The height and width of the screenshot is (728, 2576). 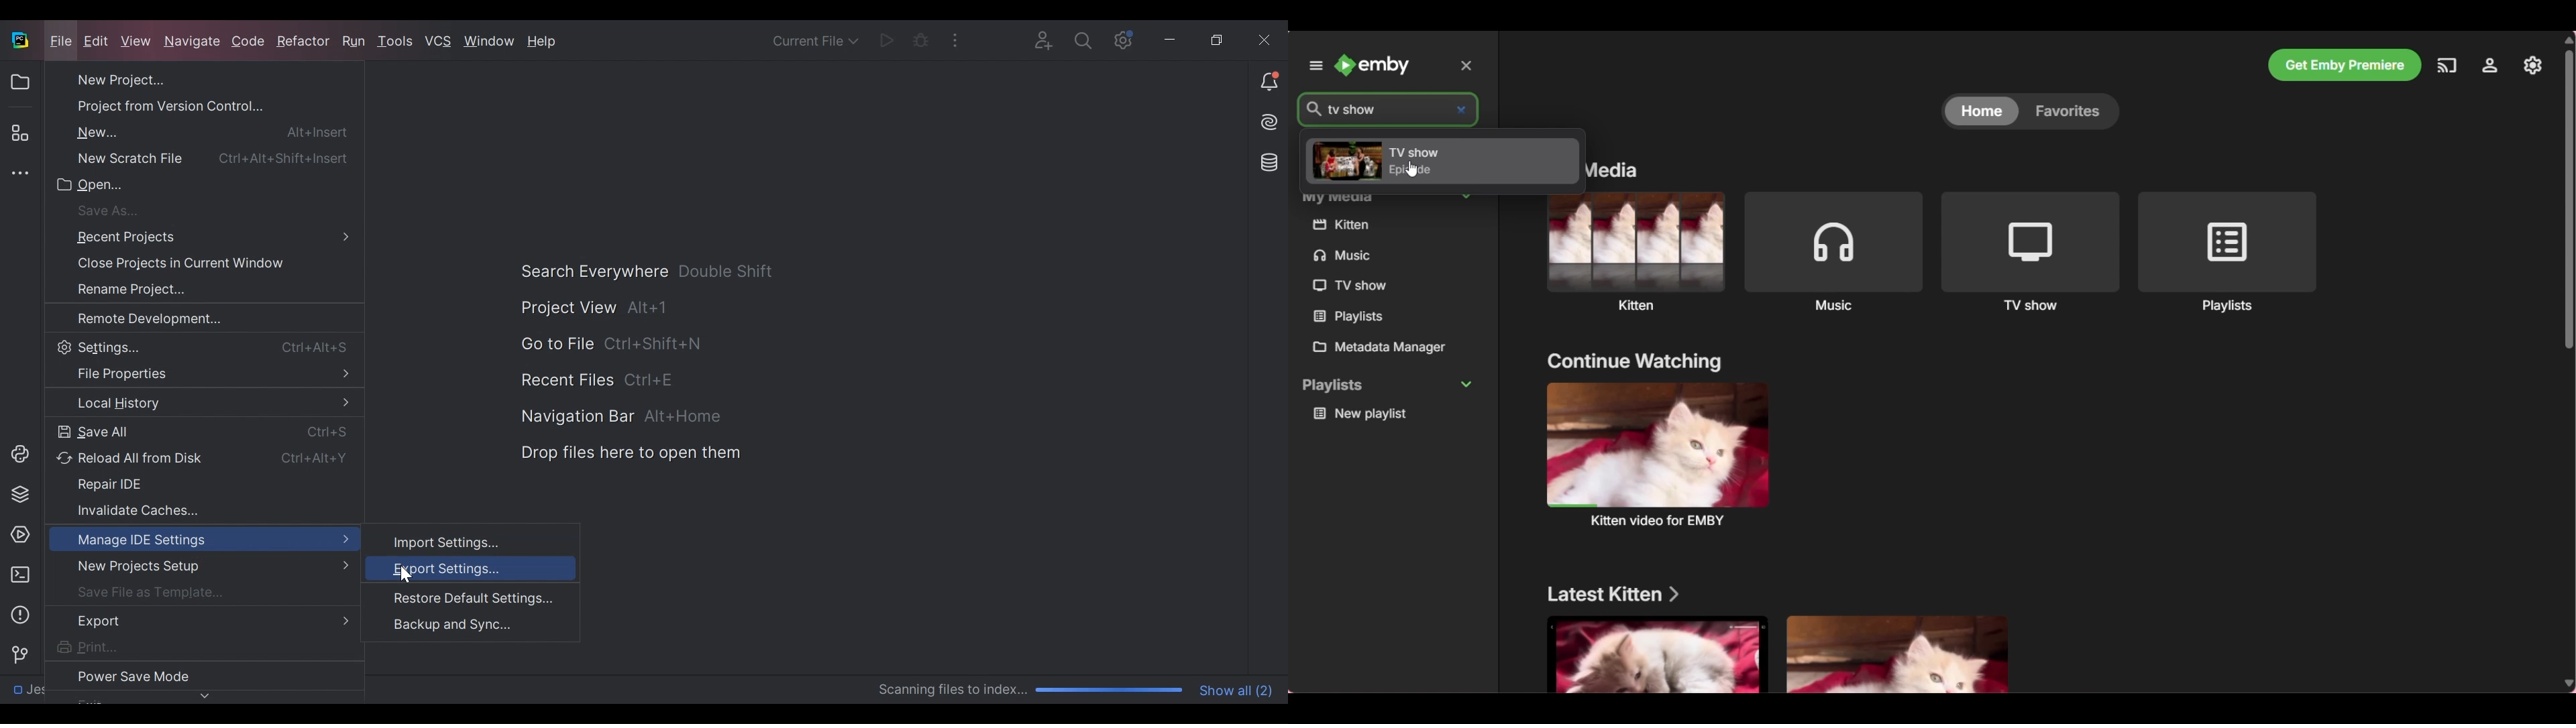 What do you see at coordinates (1634, 361) in the screenshot?
I see `continue watching` at bounding box center [1634, 361].